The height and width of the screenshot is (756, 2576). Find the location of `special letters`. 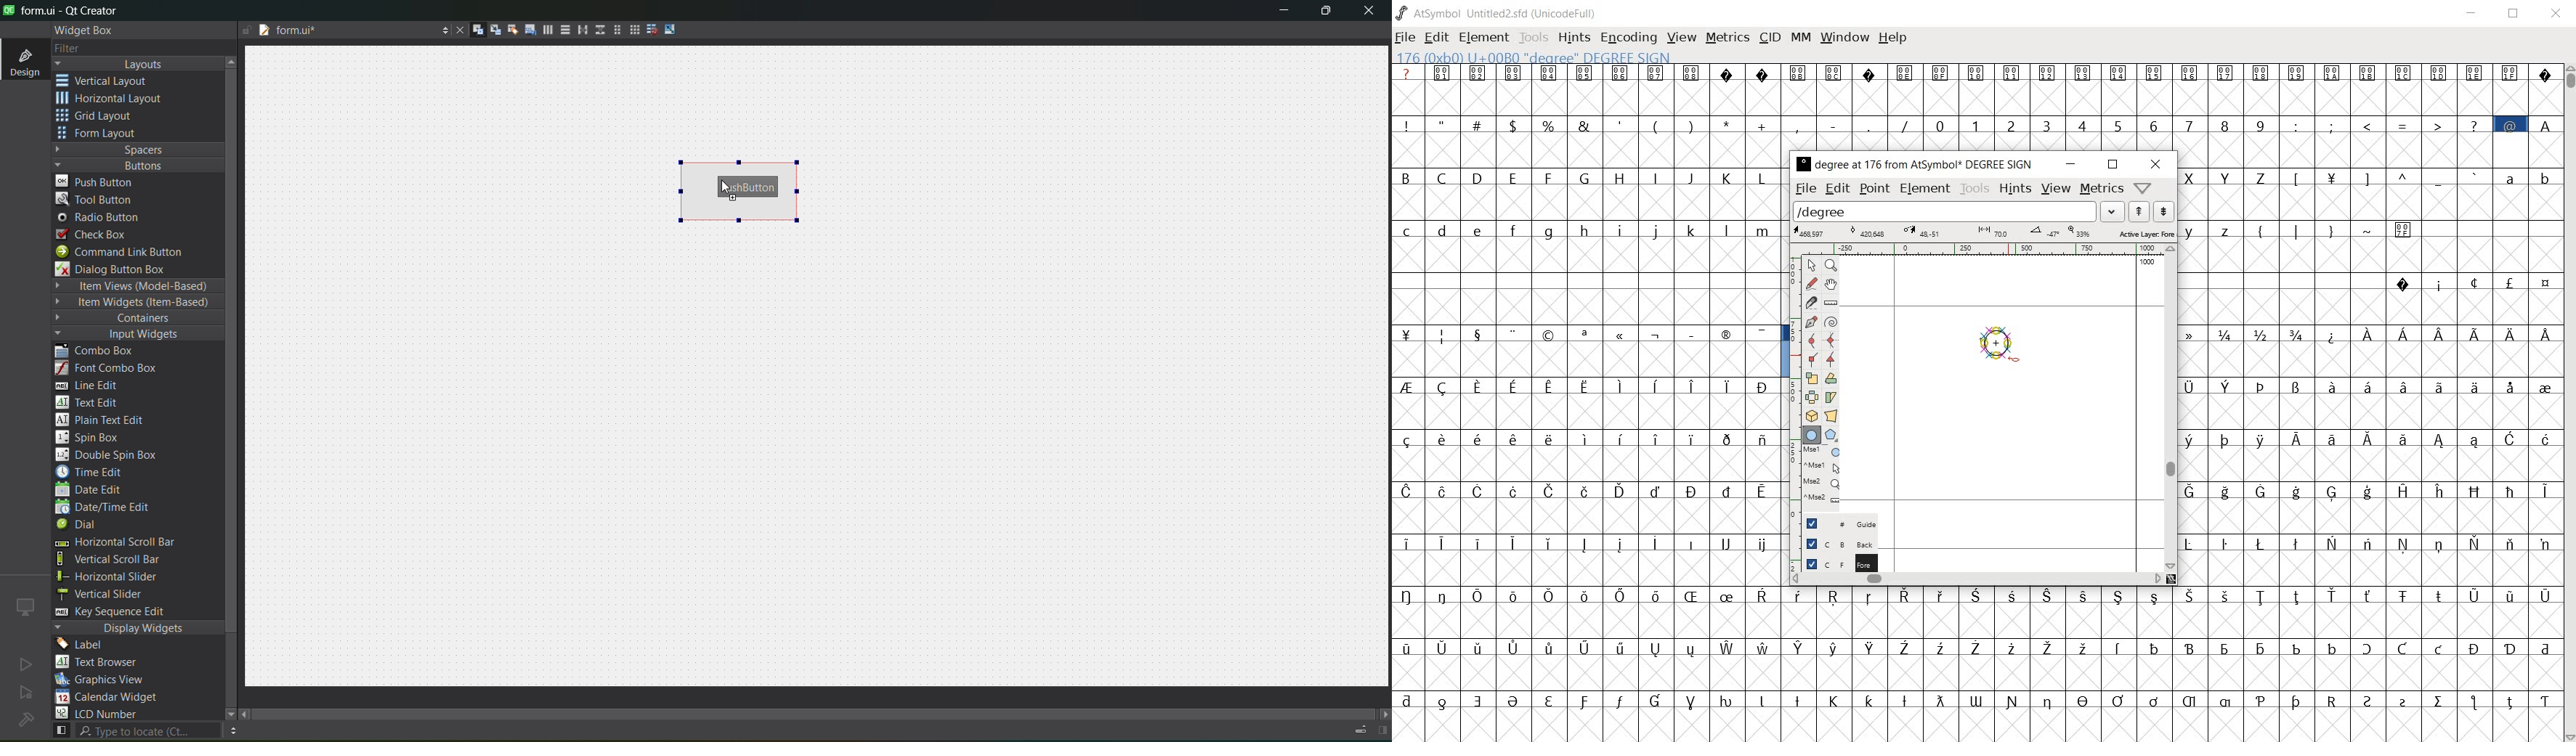

special letters is located at coordinates (2367, 490).